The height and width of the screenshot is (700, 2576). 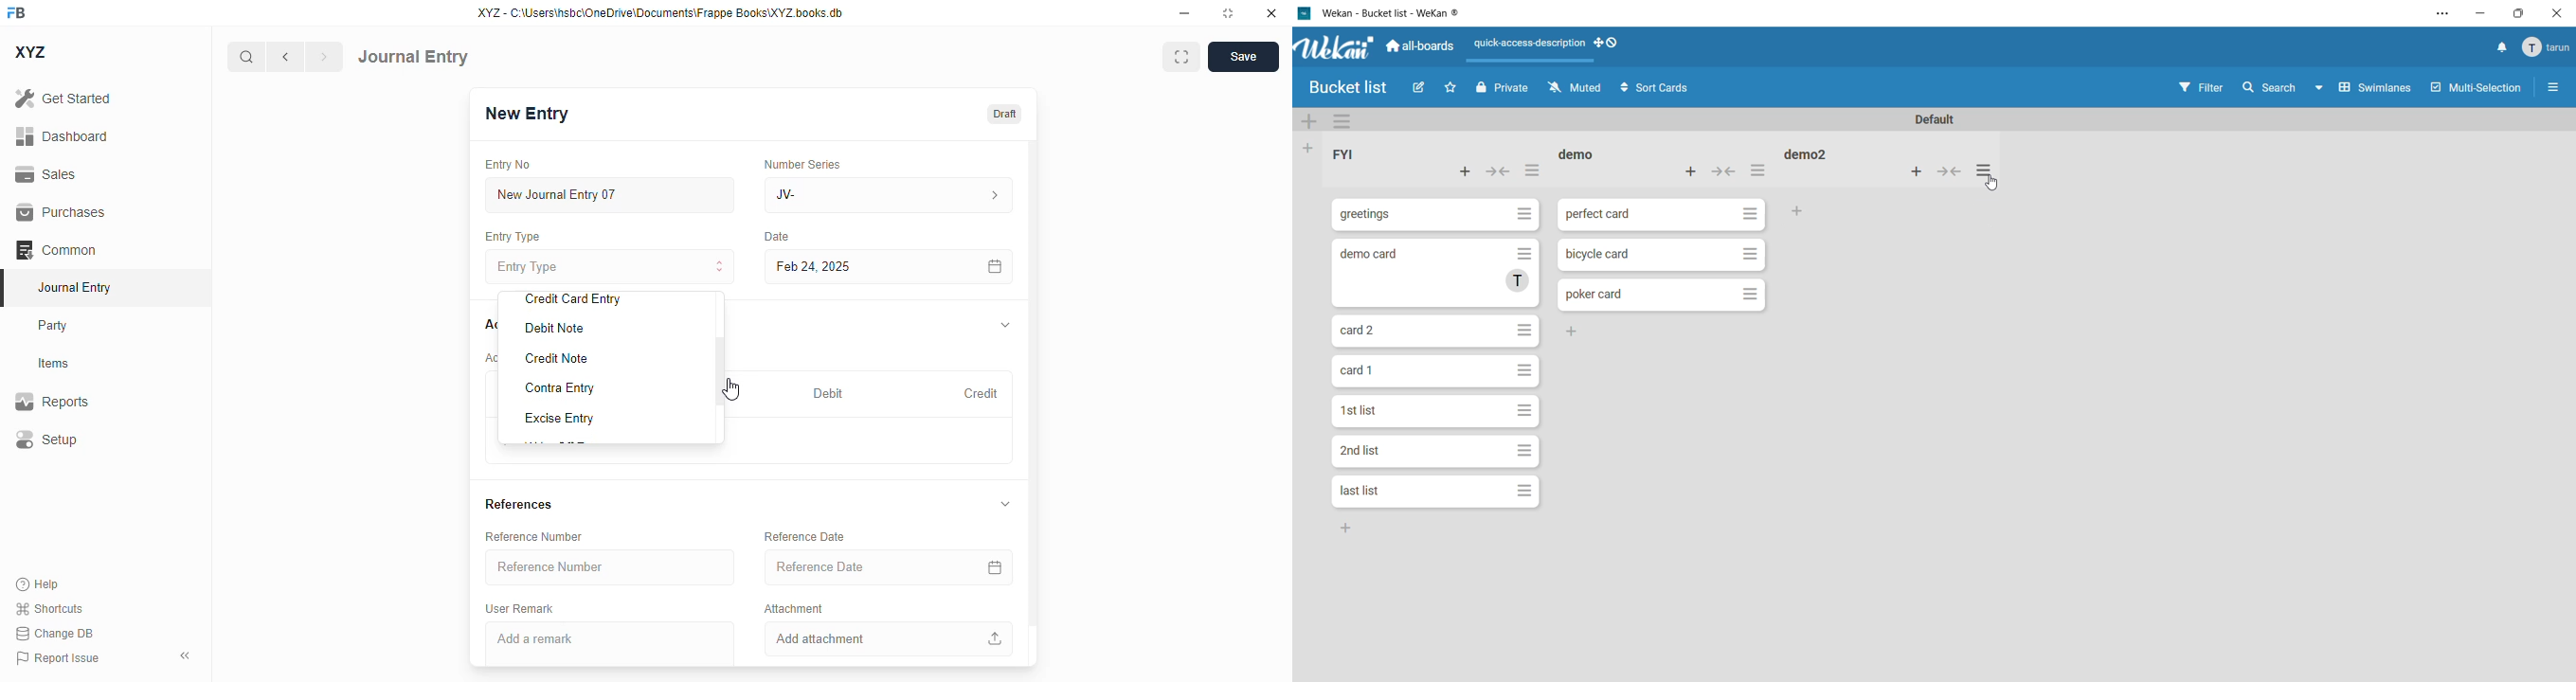 What do you see at coordinates (1594, 153) in the screenshot?
I see `list 2 ` at bounding box center [1594, 153].